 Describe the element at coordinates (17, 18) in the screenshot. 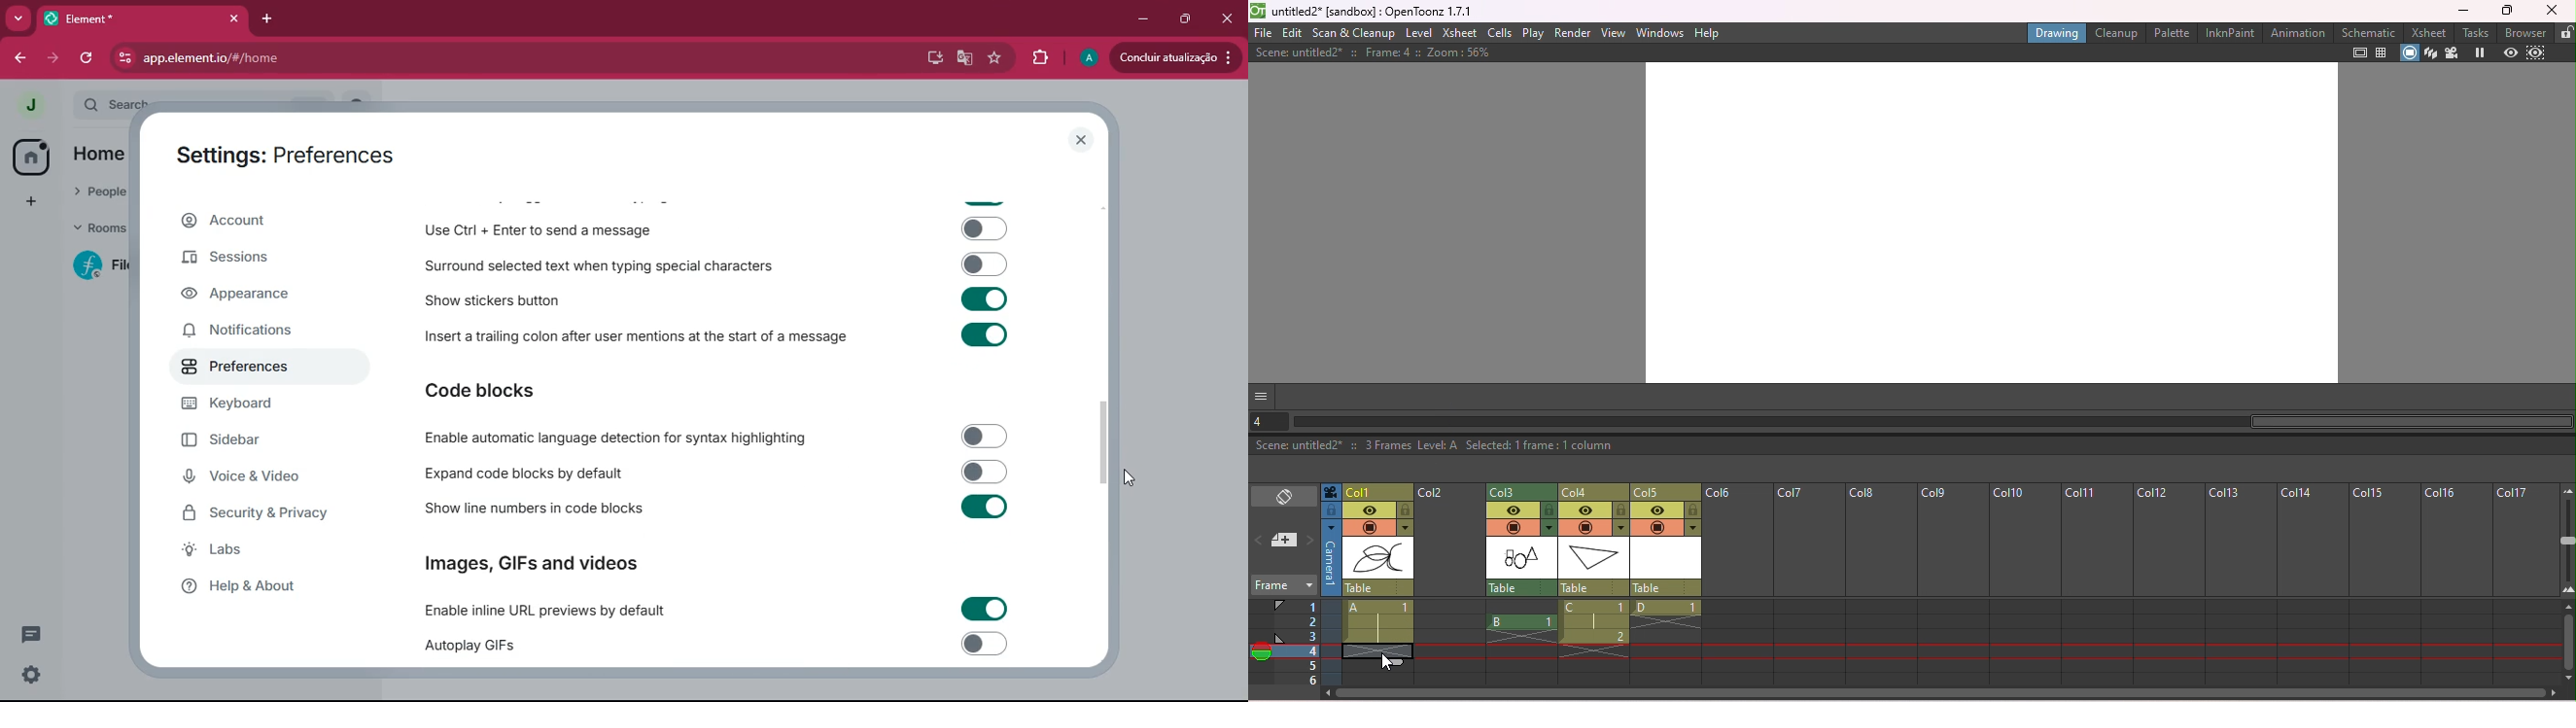

I see `more` at that location.